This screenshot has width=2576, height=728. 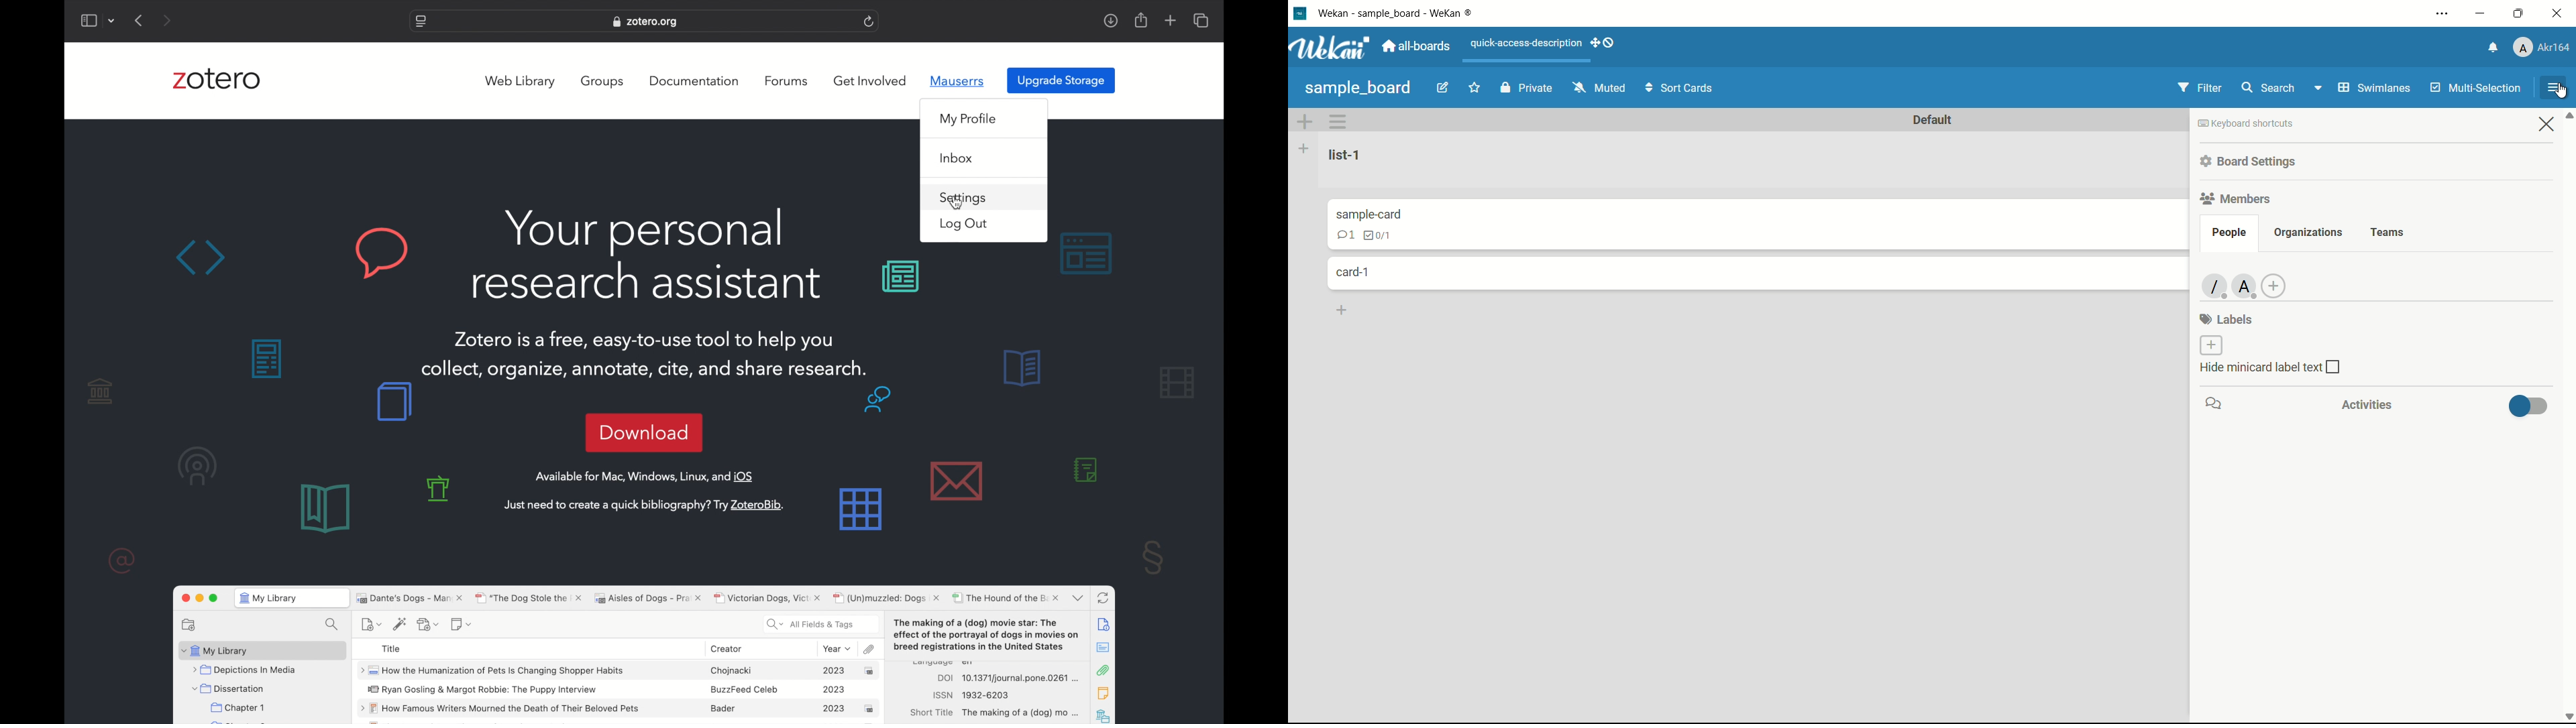 I want to click on notifications, so click(x=2493, y=47).